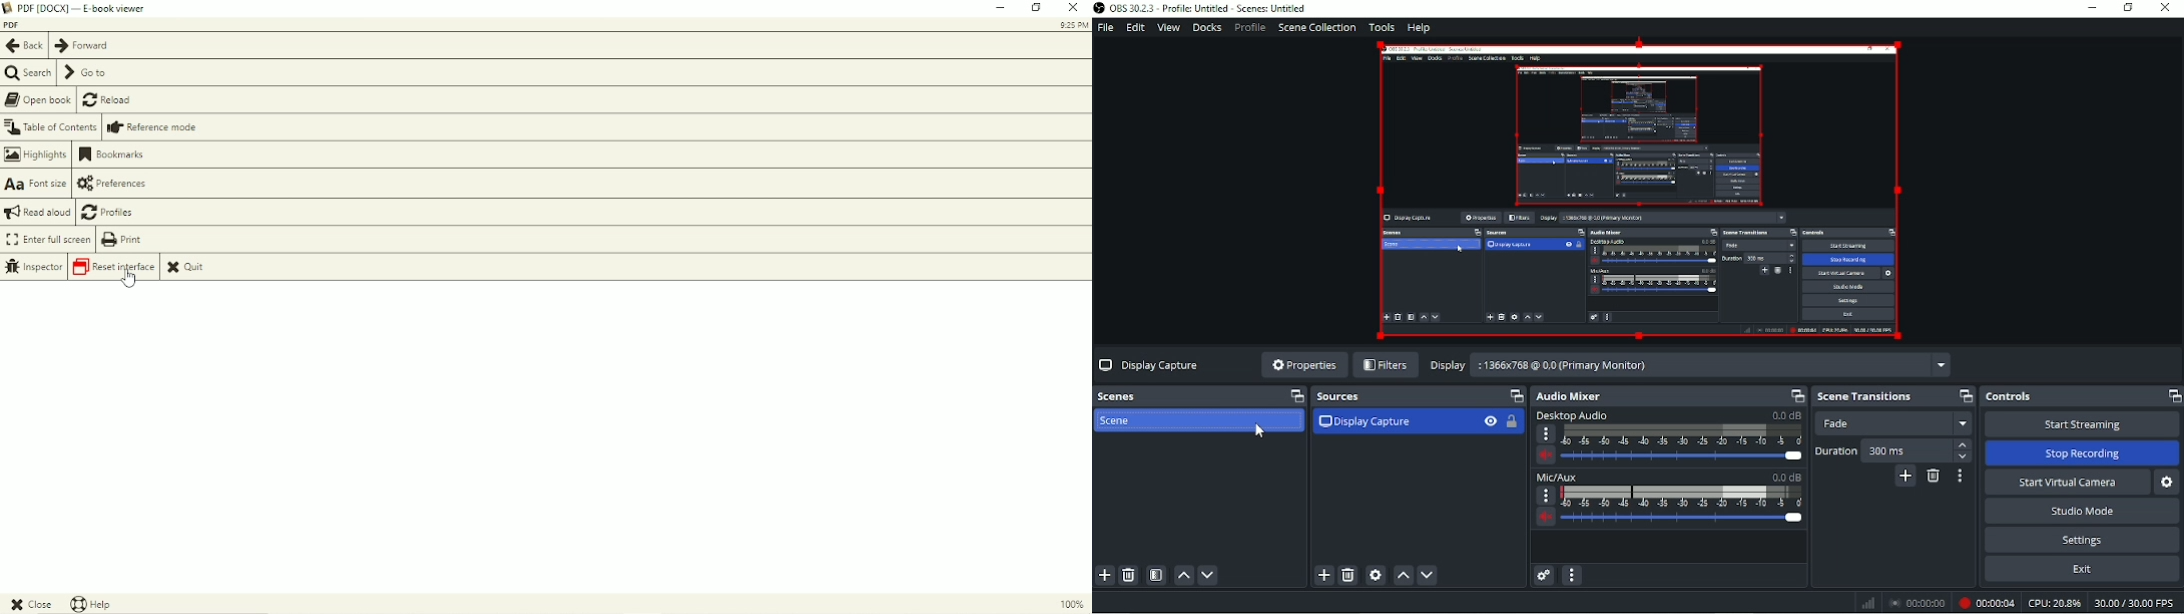 This screenshot has height=616, width=2184. What do you see at coordinates (1864, 397) in the screenshot?
I see `Scene transition` at bounding box center [1864, 397].